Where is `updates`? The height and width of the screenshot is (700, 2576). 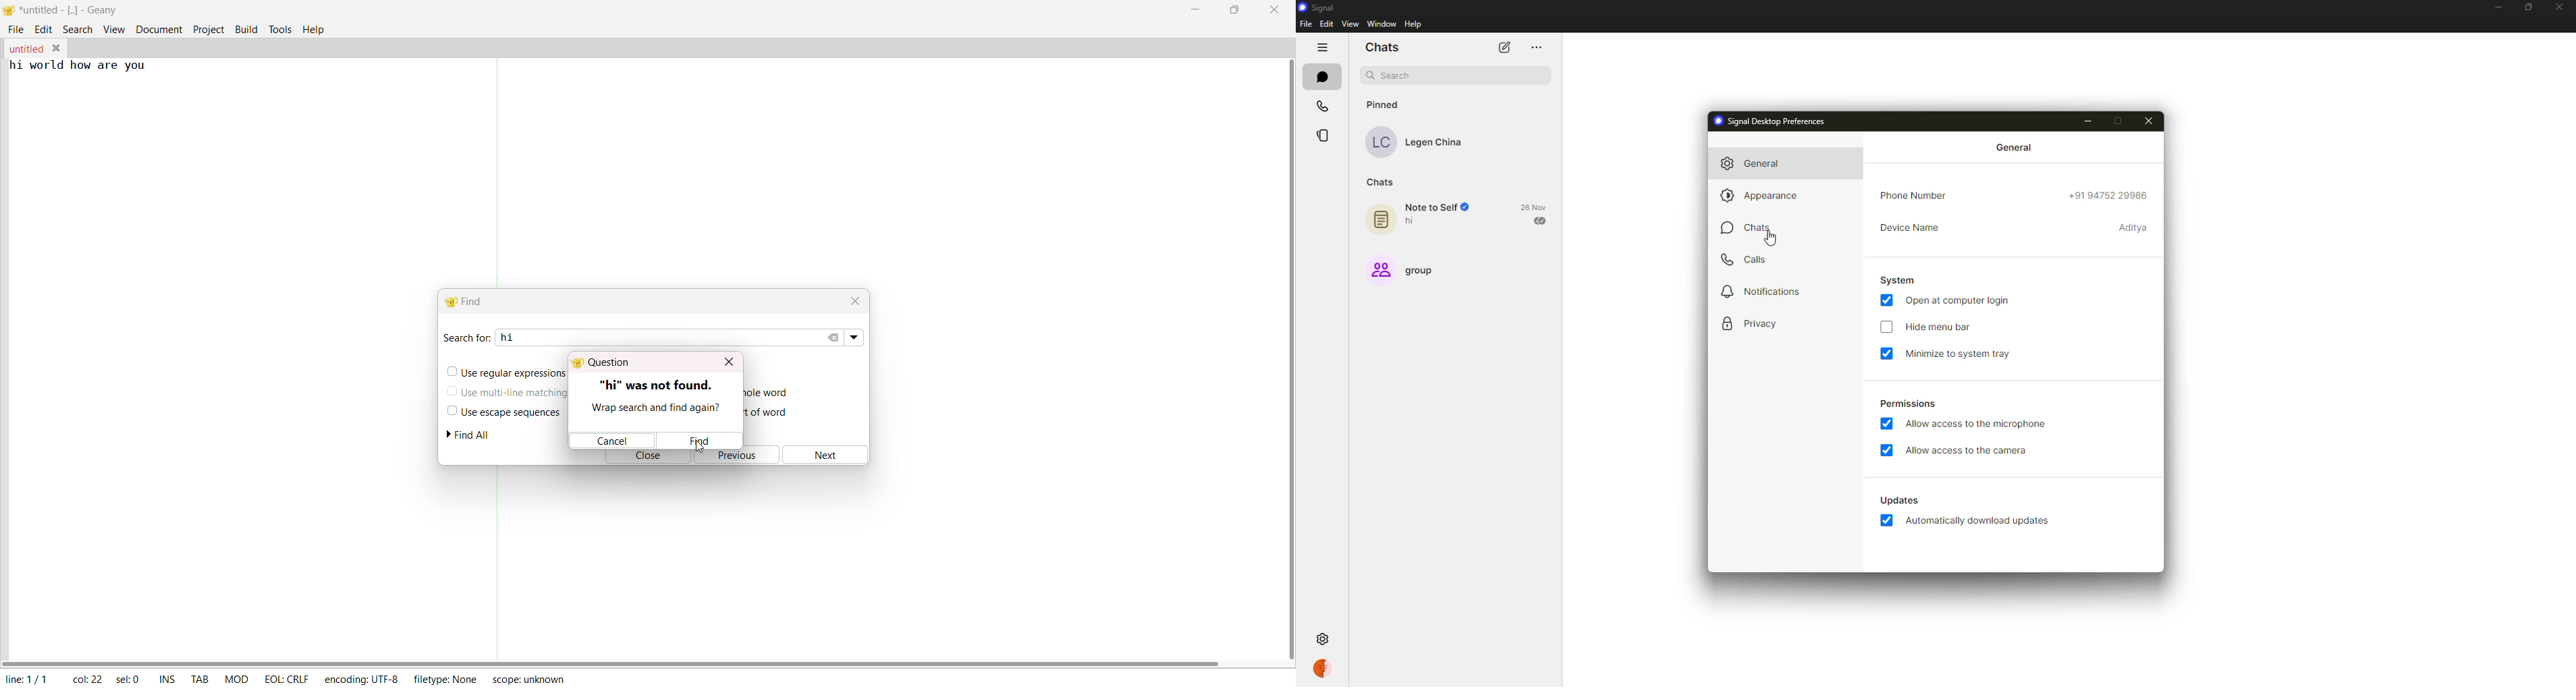
updates is located at coordinates (1901, 501).